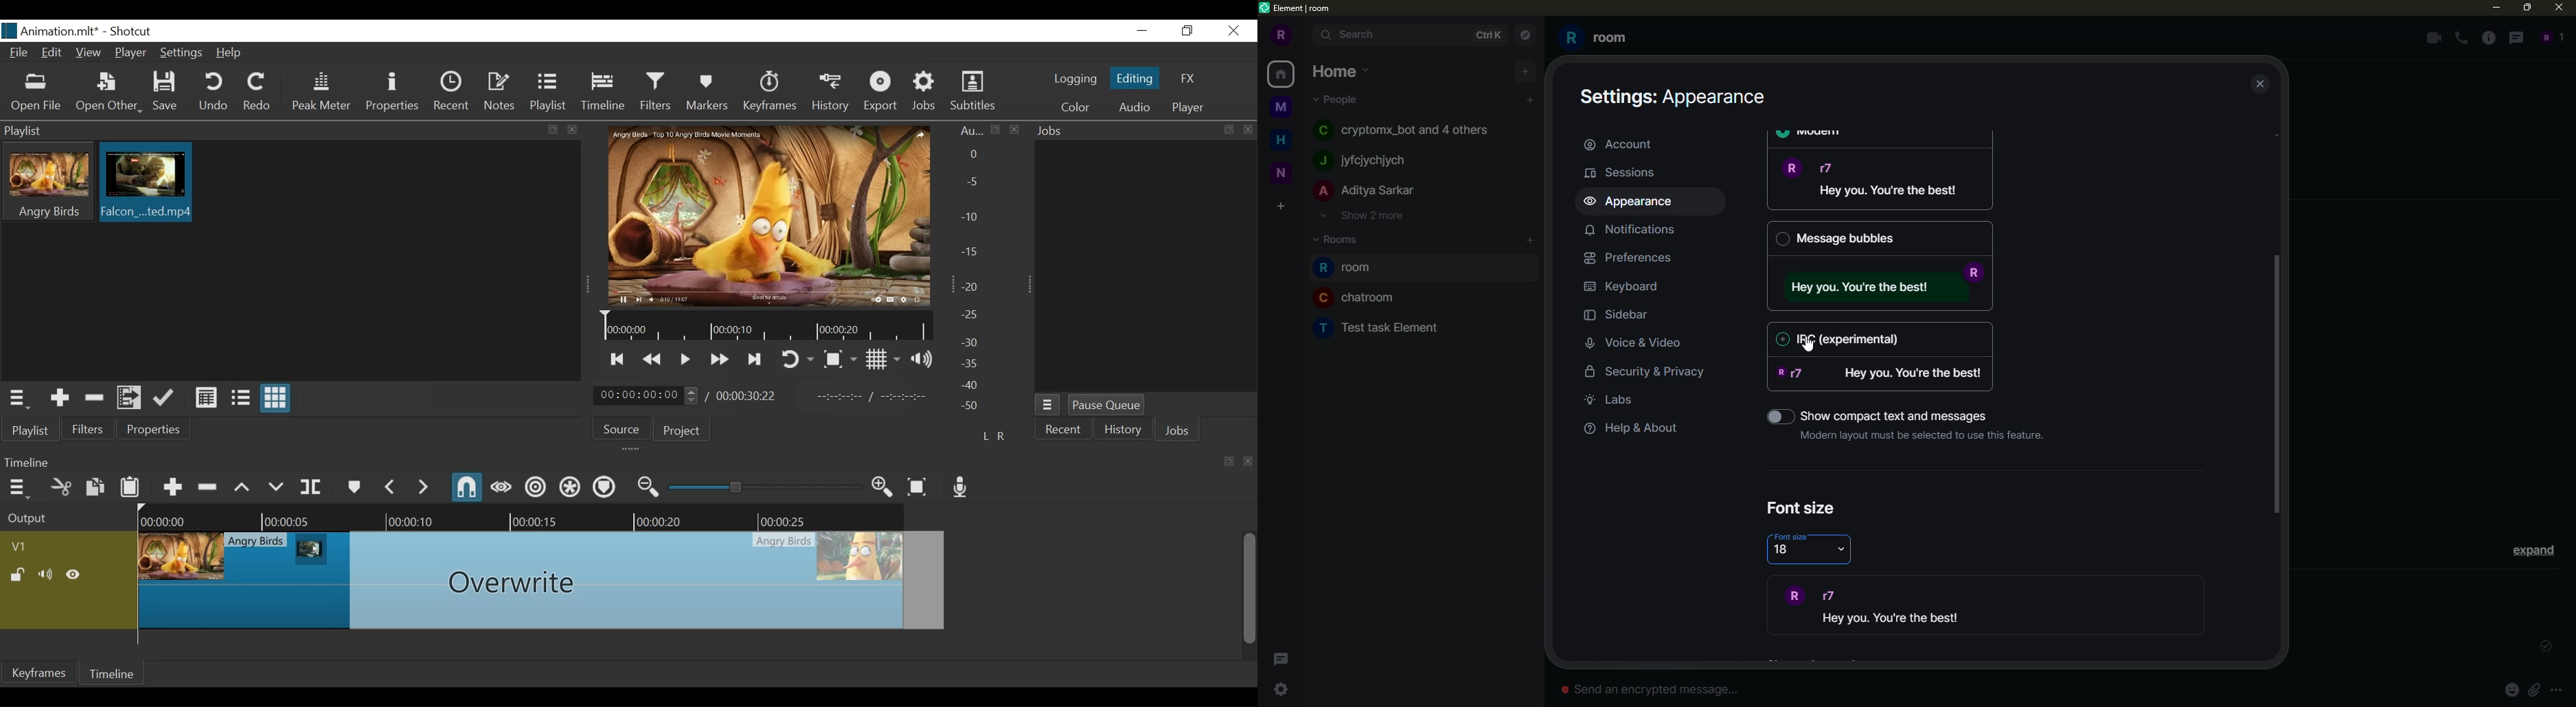 Image resolution: width=2576 pixels, height=728 pixels. I want to click on minimize, so click(2492, 7).